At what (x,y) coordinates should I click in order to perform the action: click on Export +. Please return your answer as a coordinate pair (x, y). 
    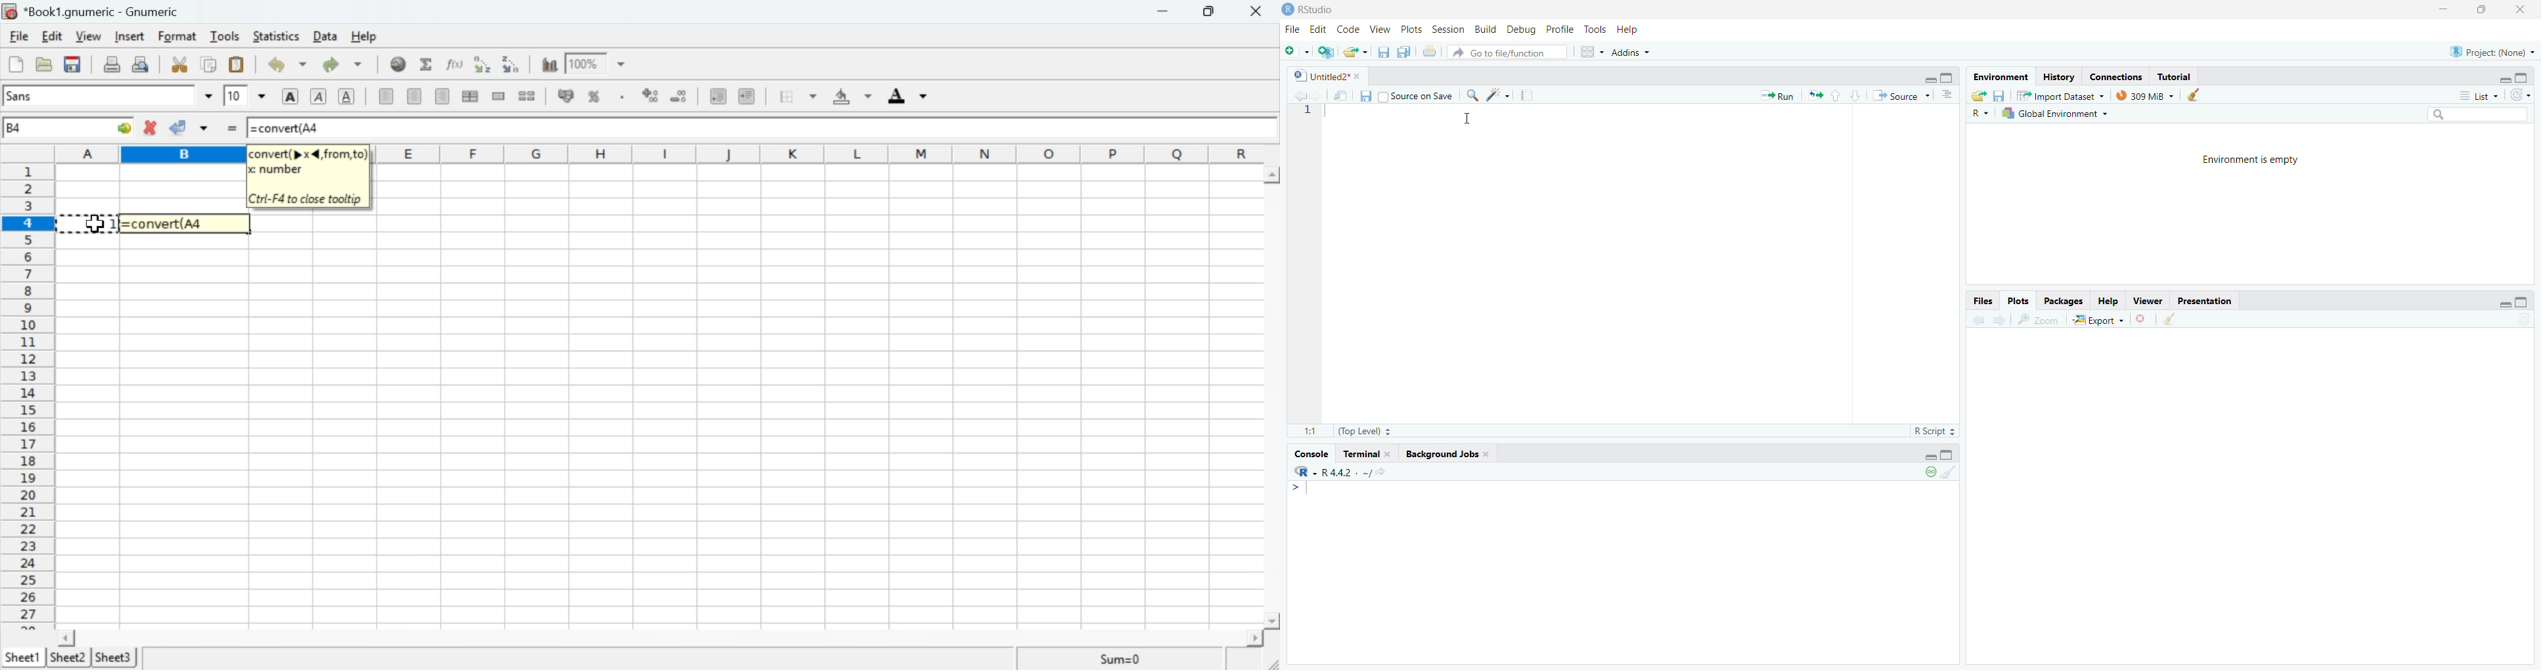
    Looking at the image, I should click on (2097, 320).